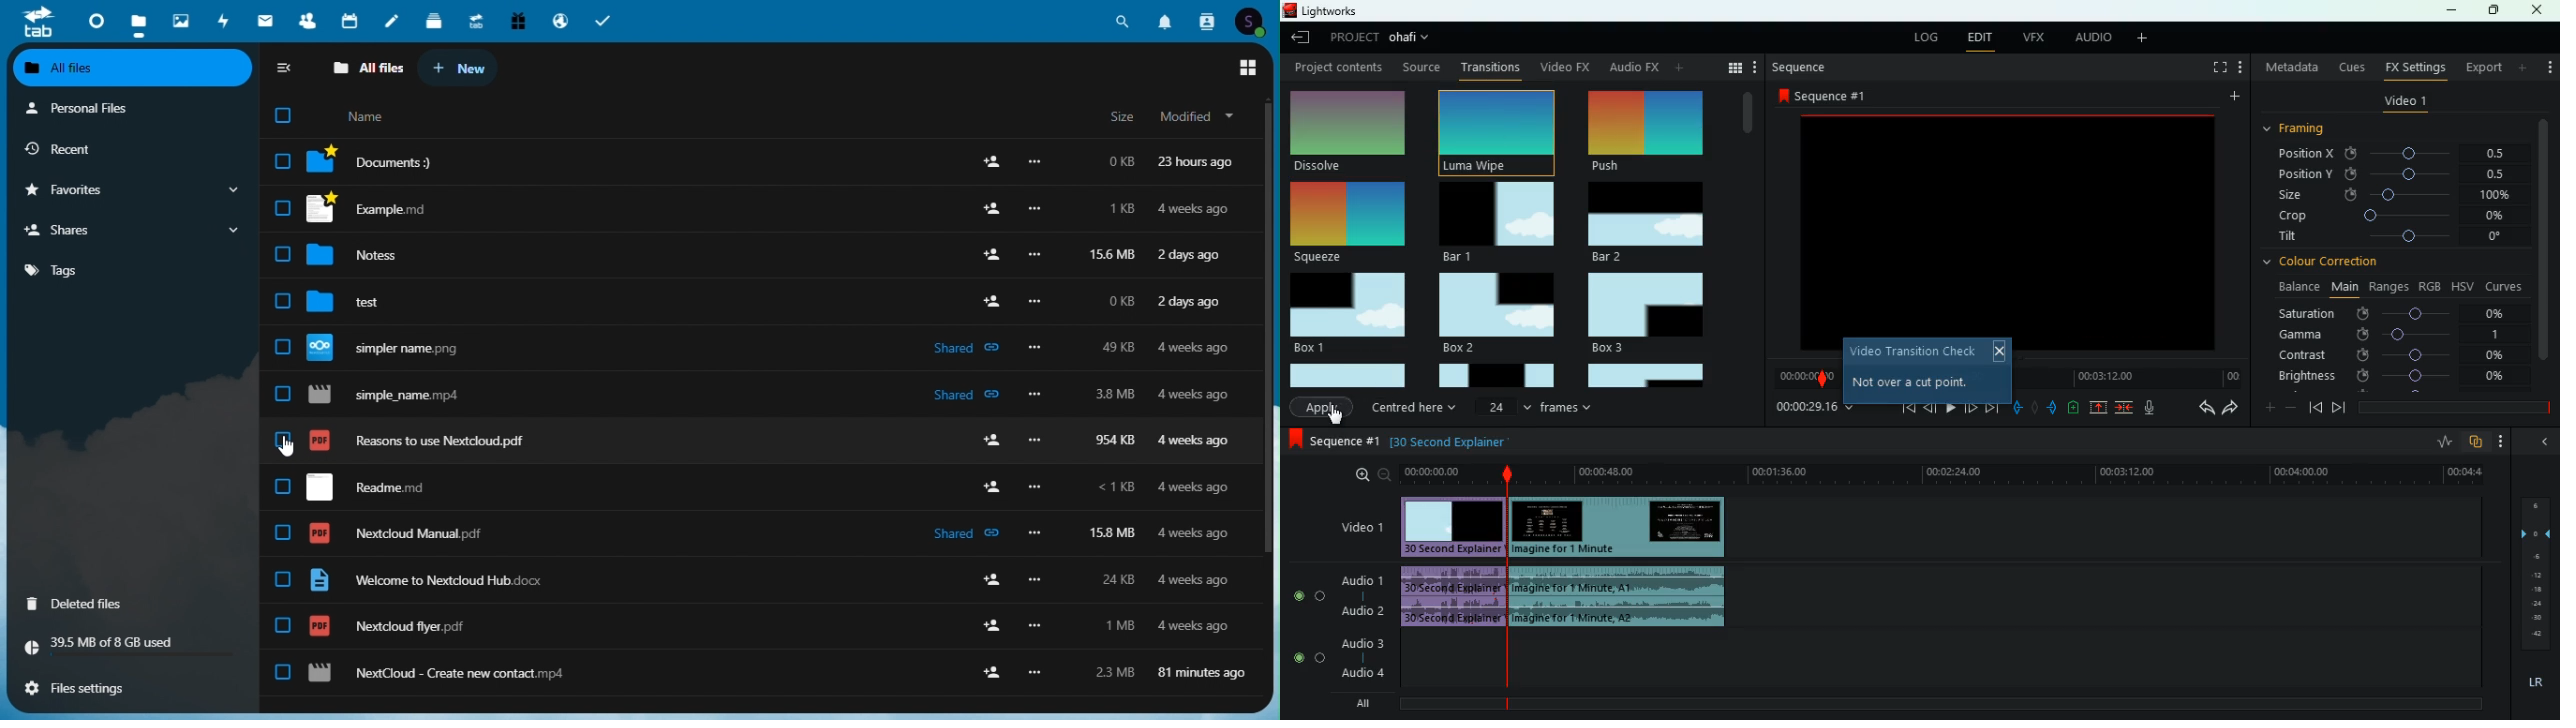 This screenshot has height=728, width=2576. I want to click on , so click(1035, 349).